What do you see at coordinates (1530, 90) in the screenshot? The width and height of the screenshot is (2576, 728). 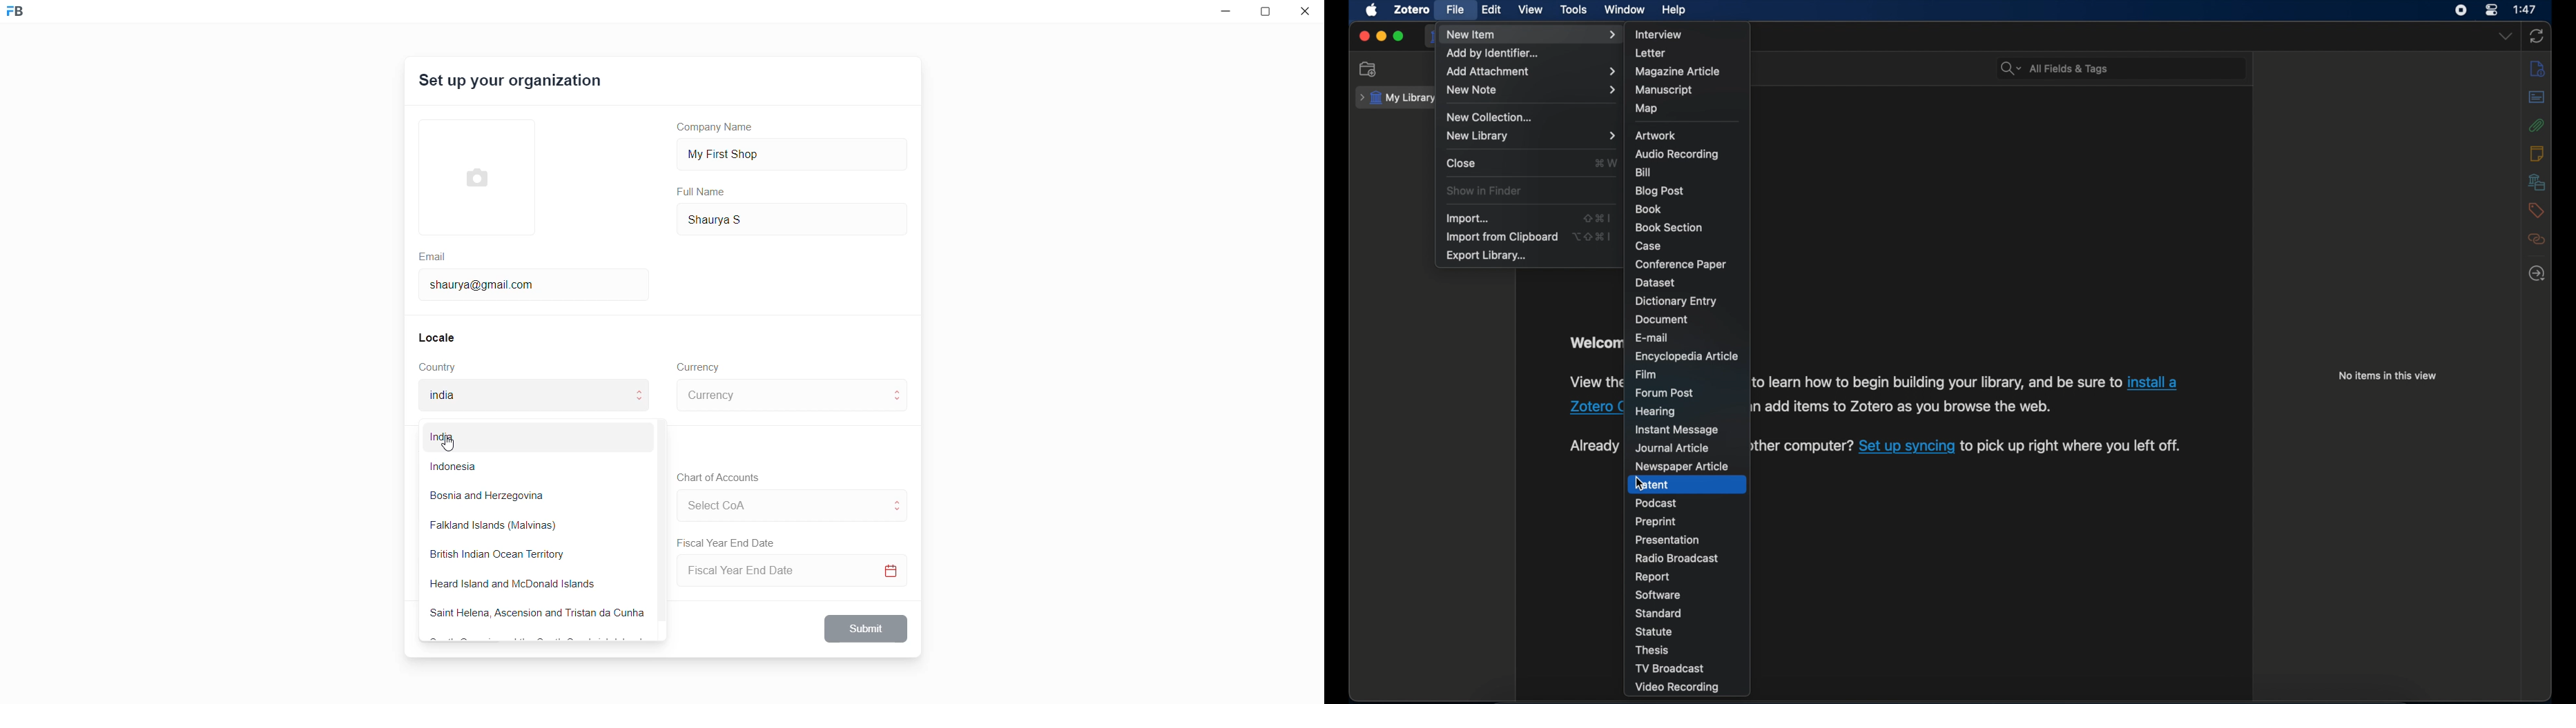 I see `new note` at bounding box center [1530, 90].